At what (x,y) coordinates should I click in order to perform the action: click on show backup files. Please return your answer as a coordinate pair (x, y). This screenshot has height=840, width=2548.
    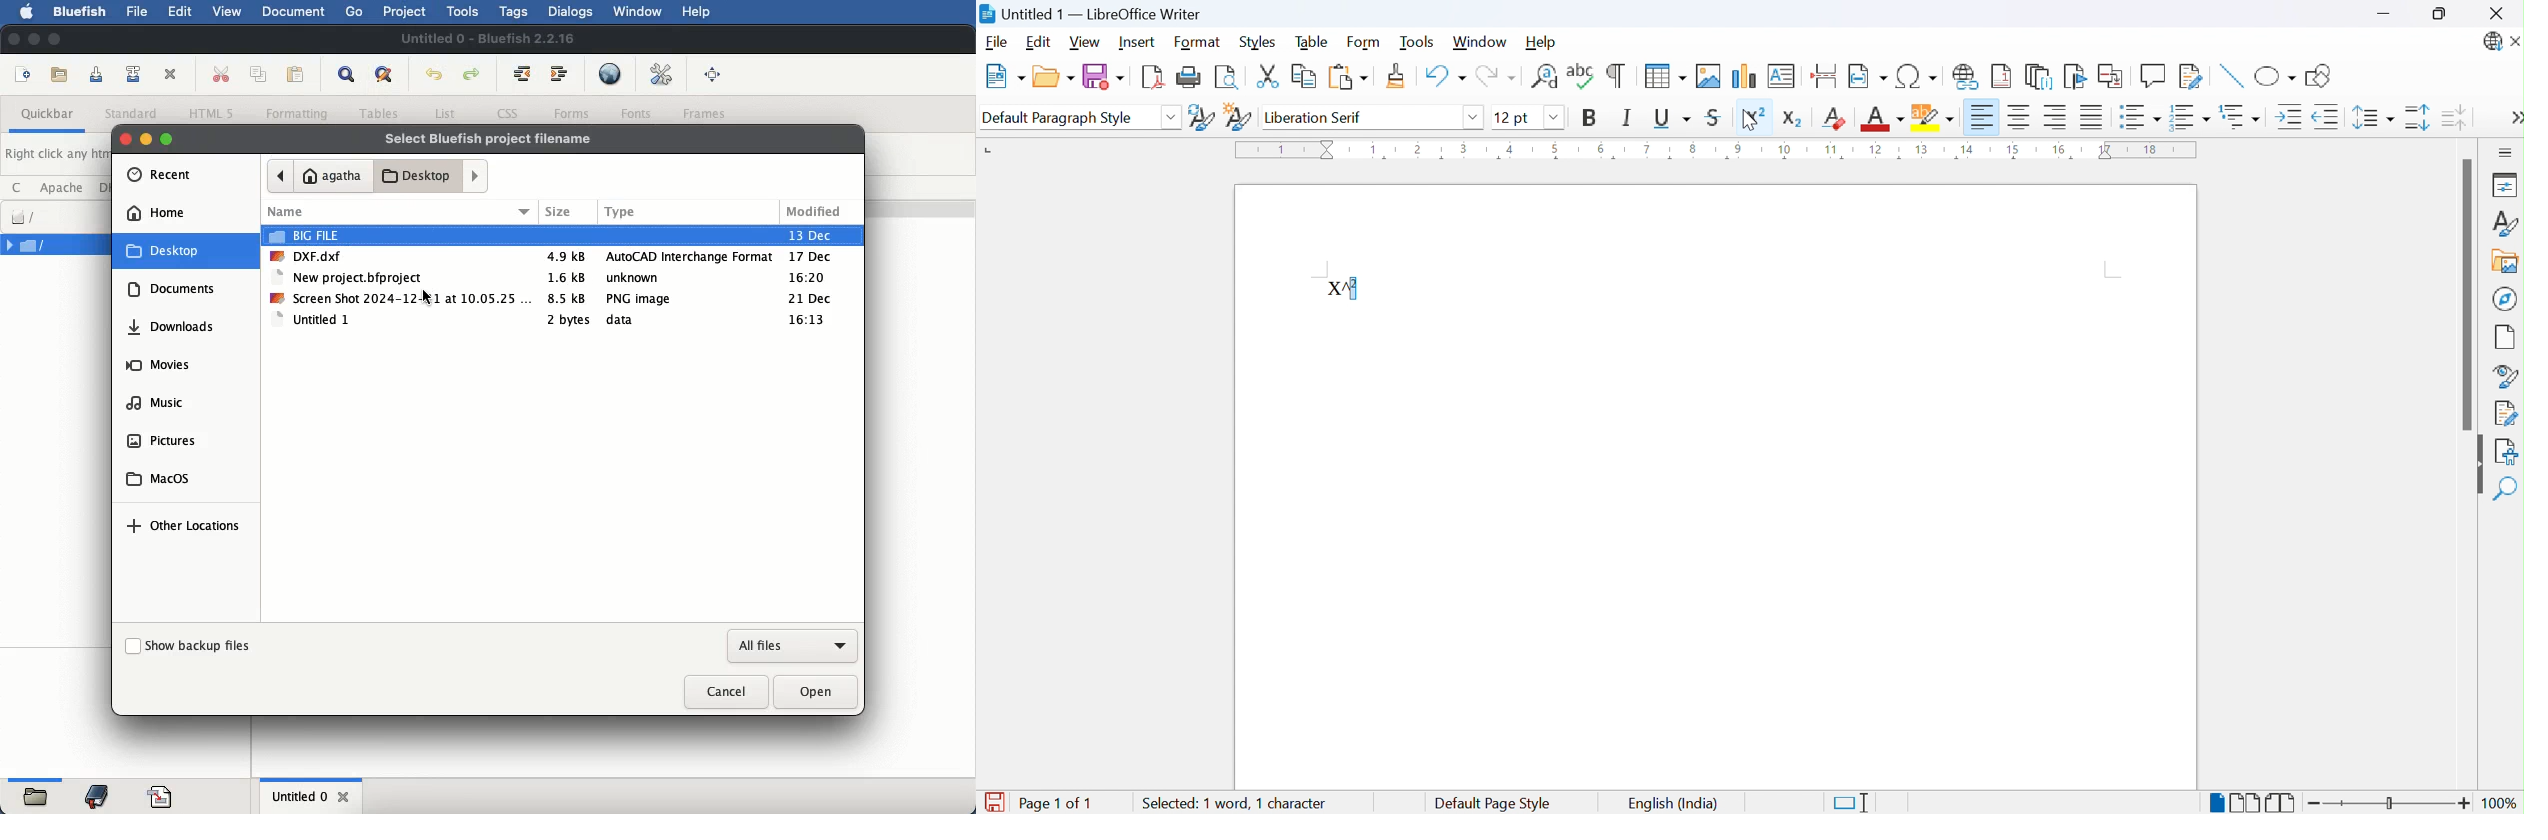
    Looking at the image, I should click on (188, 647).